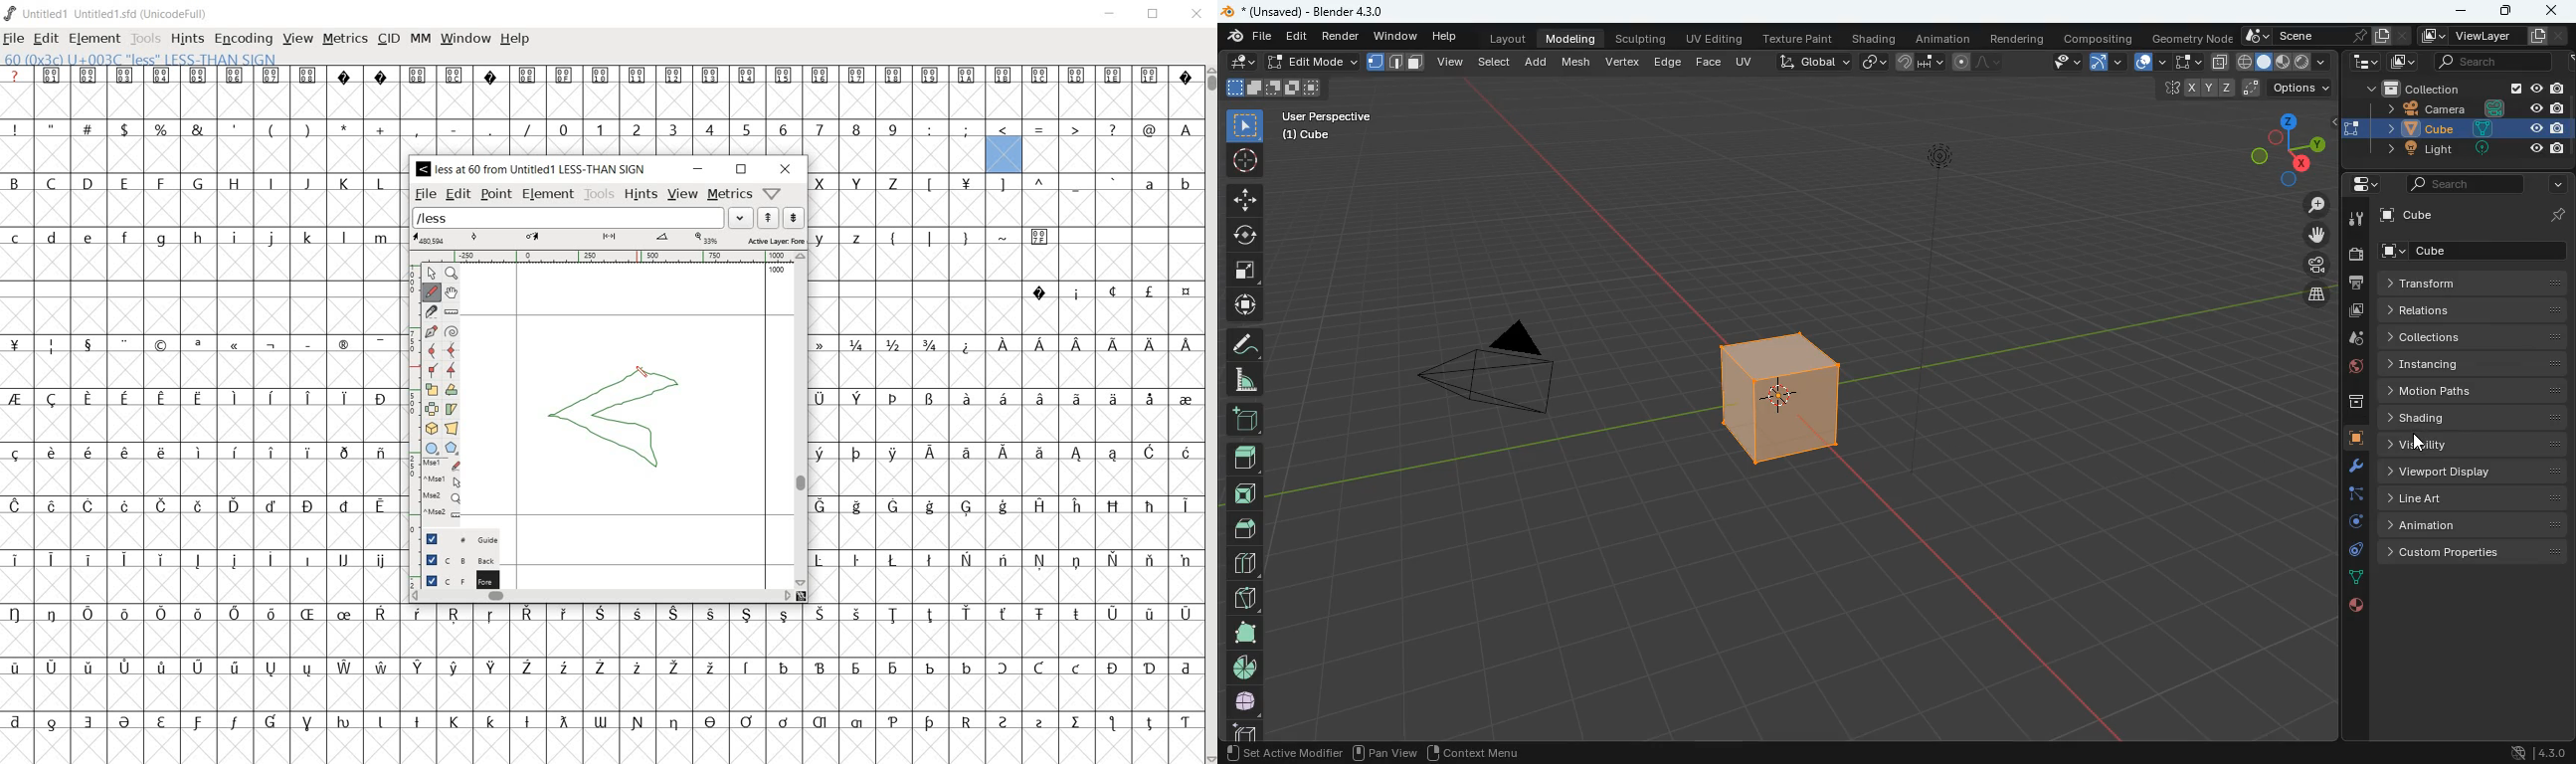 The height and width of the screenshot is (784, 2576). Describe the element at coordinates (730, 195) in the screenshot. I see `metrics` at that location.